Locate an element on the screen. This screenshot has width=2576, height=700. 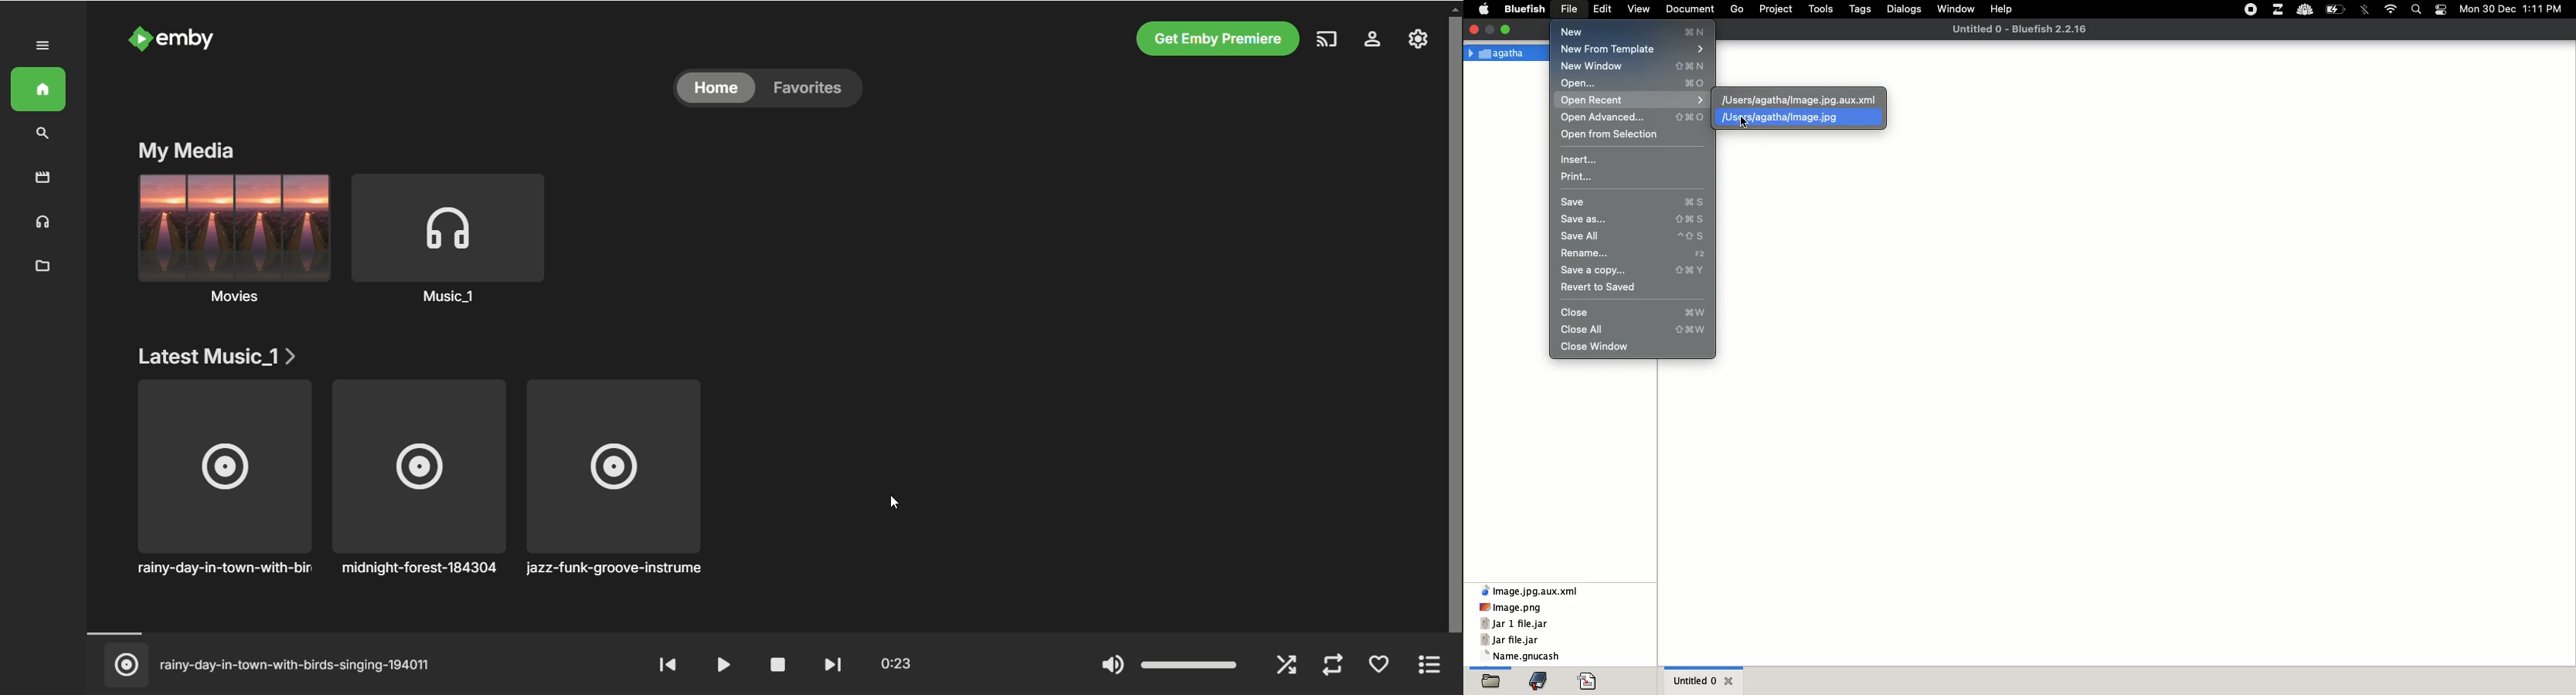
image.png is located at coordinates (1511, 607).